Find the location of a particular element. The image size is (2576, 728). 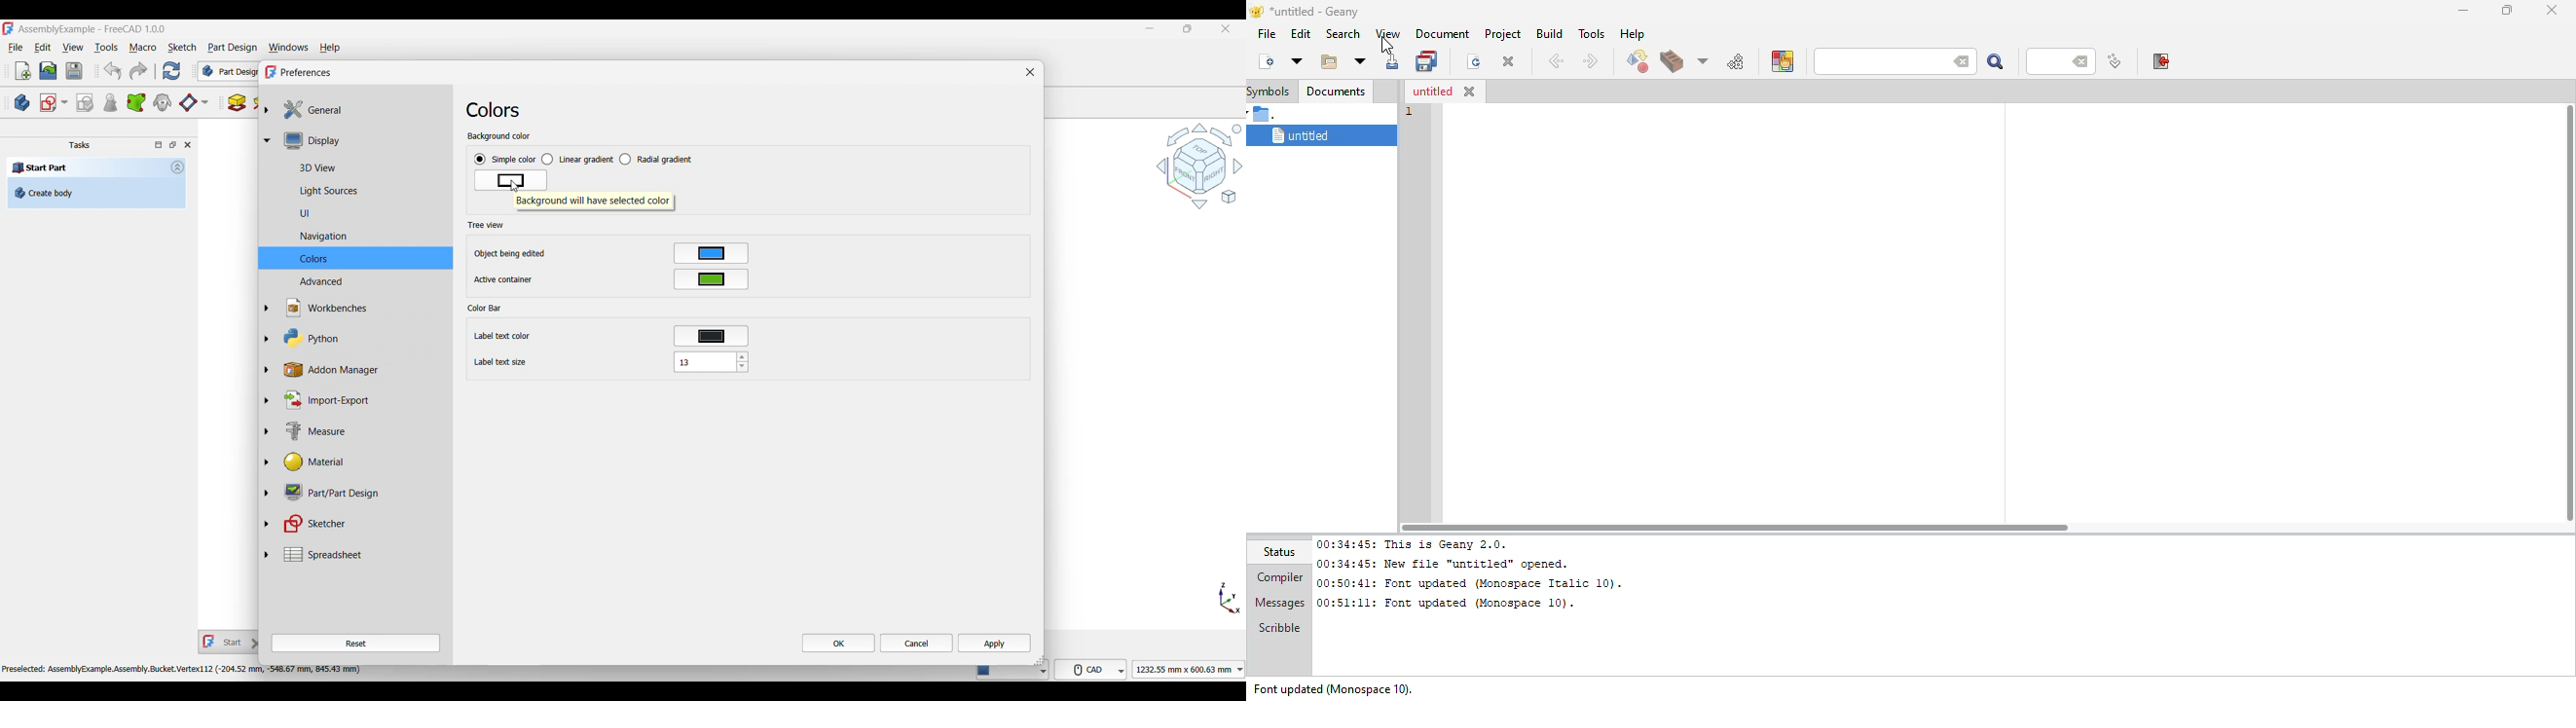

Create a datum plane is located at coordinates (193, 103).